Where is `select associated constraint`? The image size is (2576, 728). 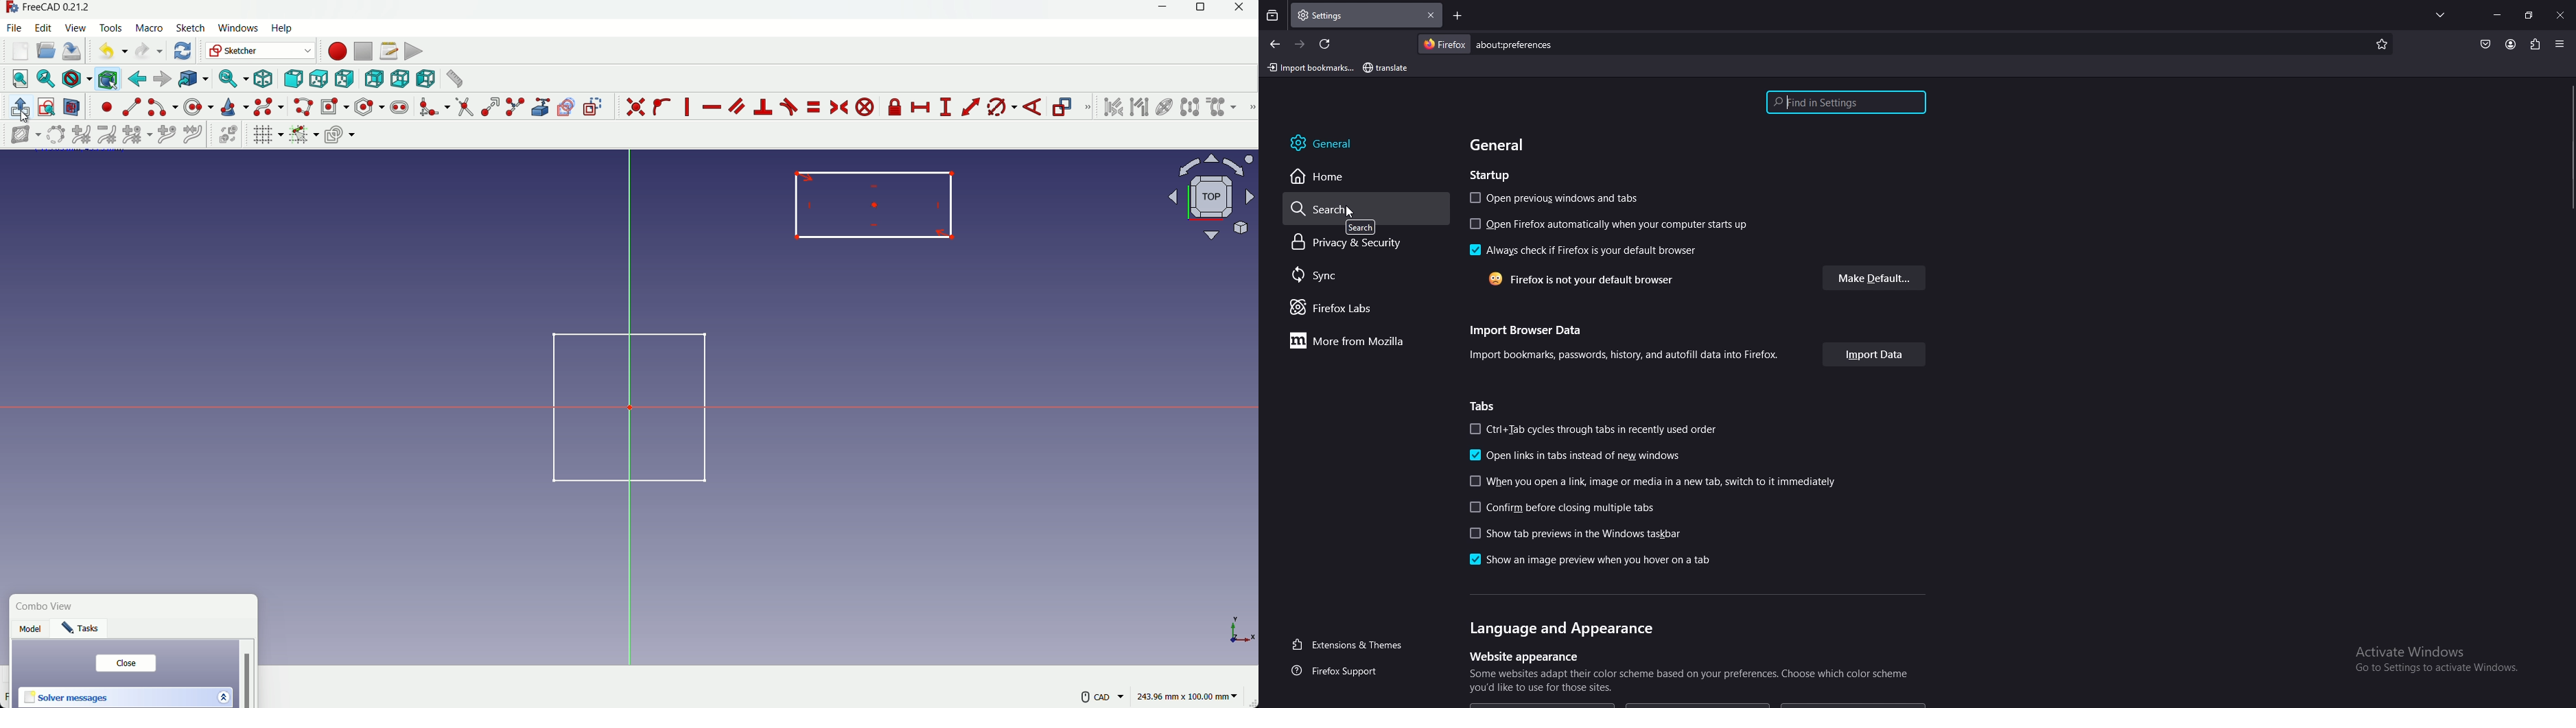
select associated constraint is located at coordinates (1113, 107).